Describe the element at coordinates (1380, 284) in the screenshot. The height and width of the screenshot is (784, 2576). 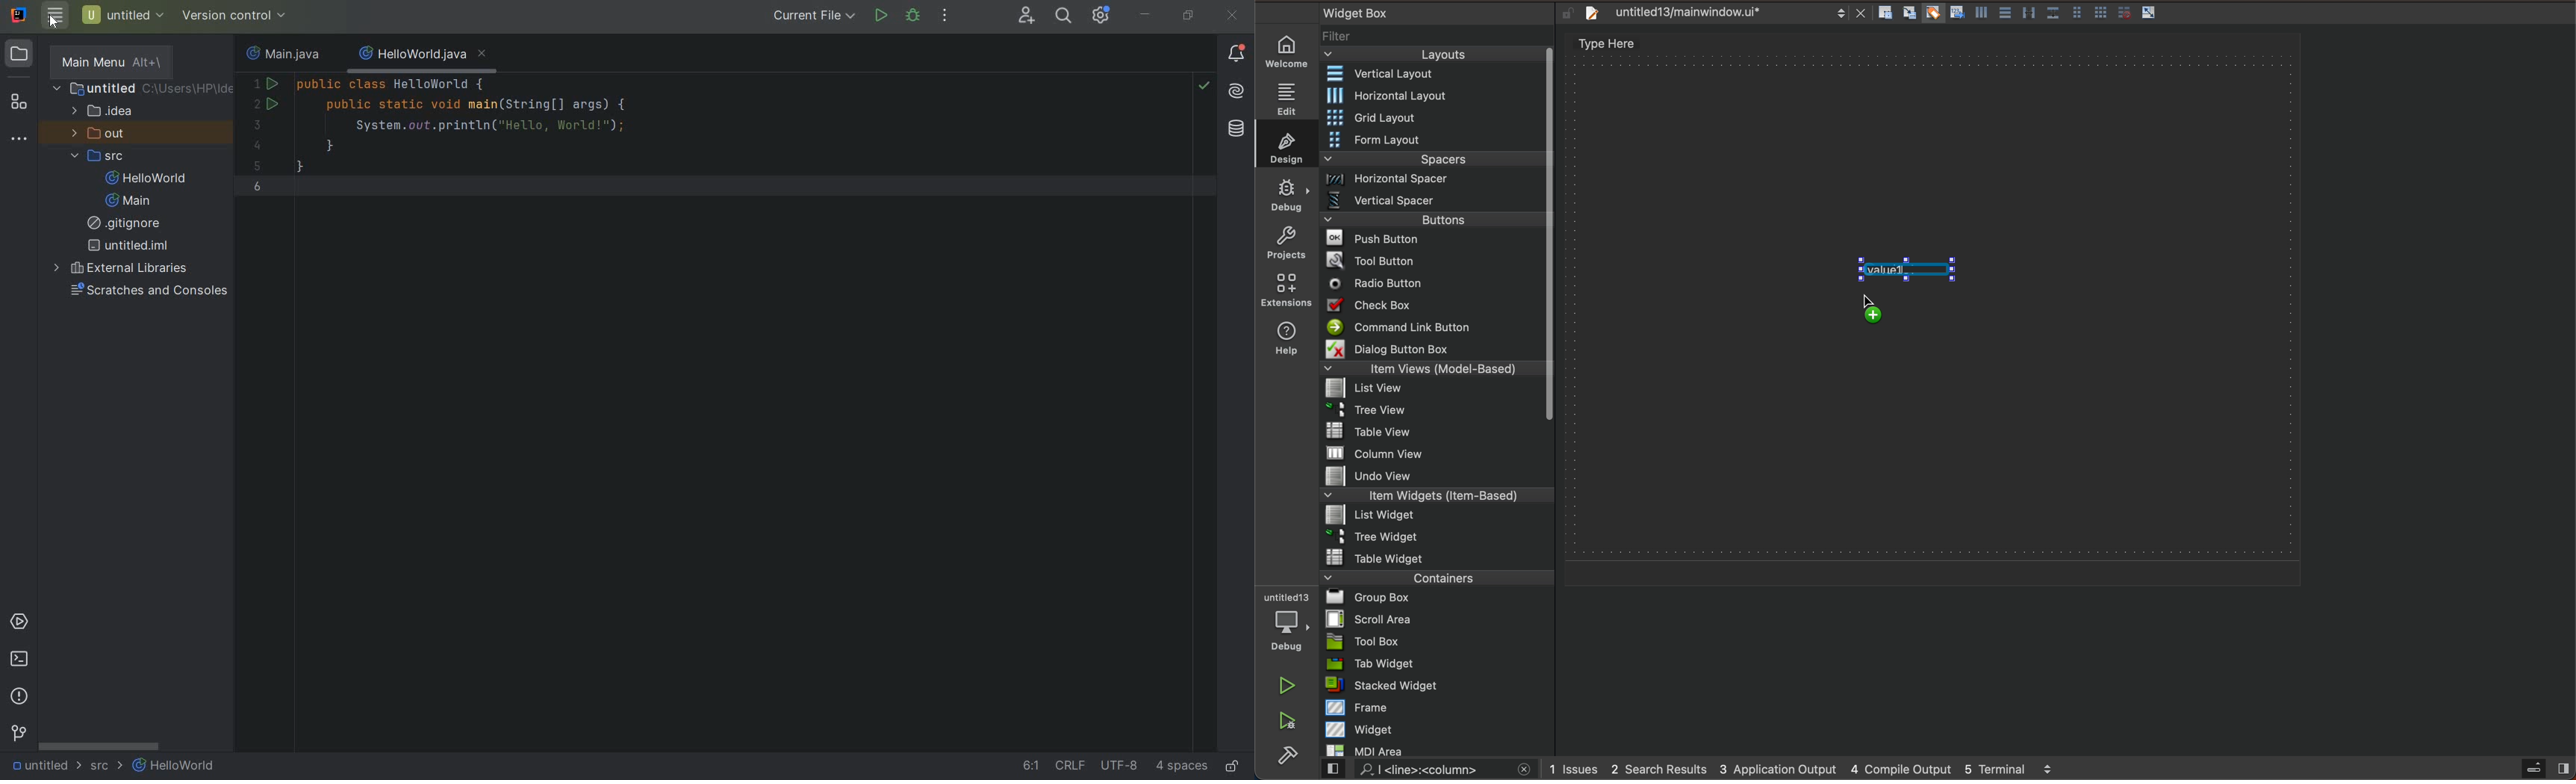
I see `on key down` at that location.